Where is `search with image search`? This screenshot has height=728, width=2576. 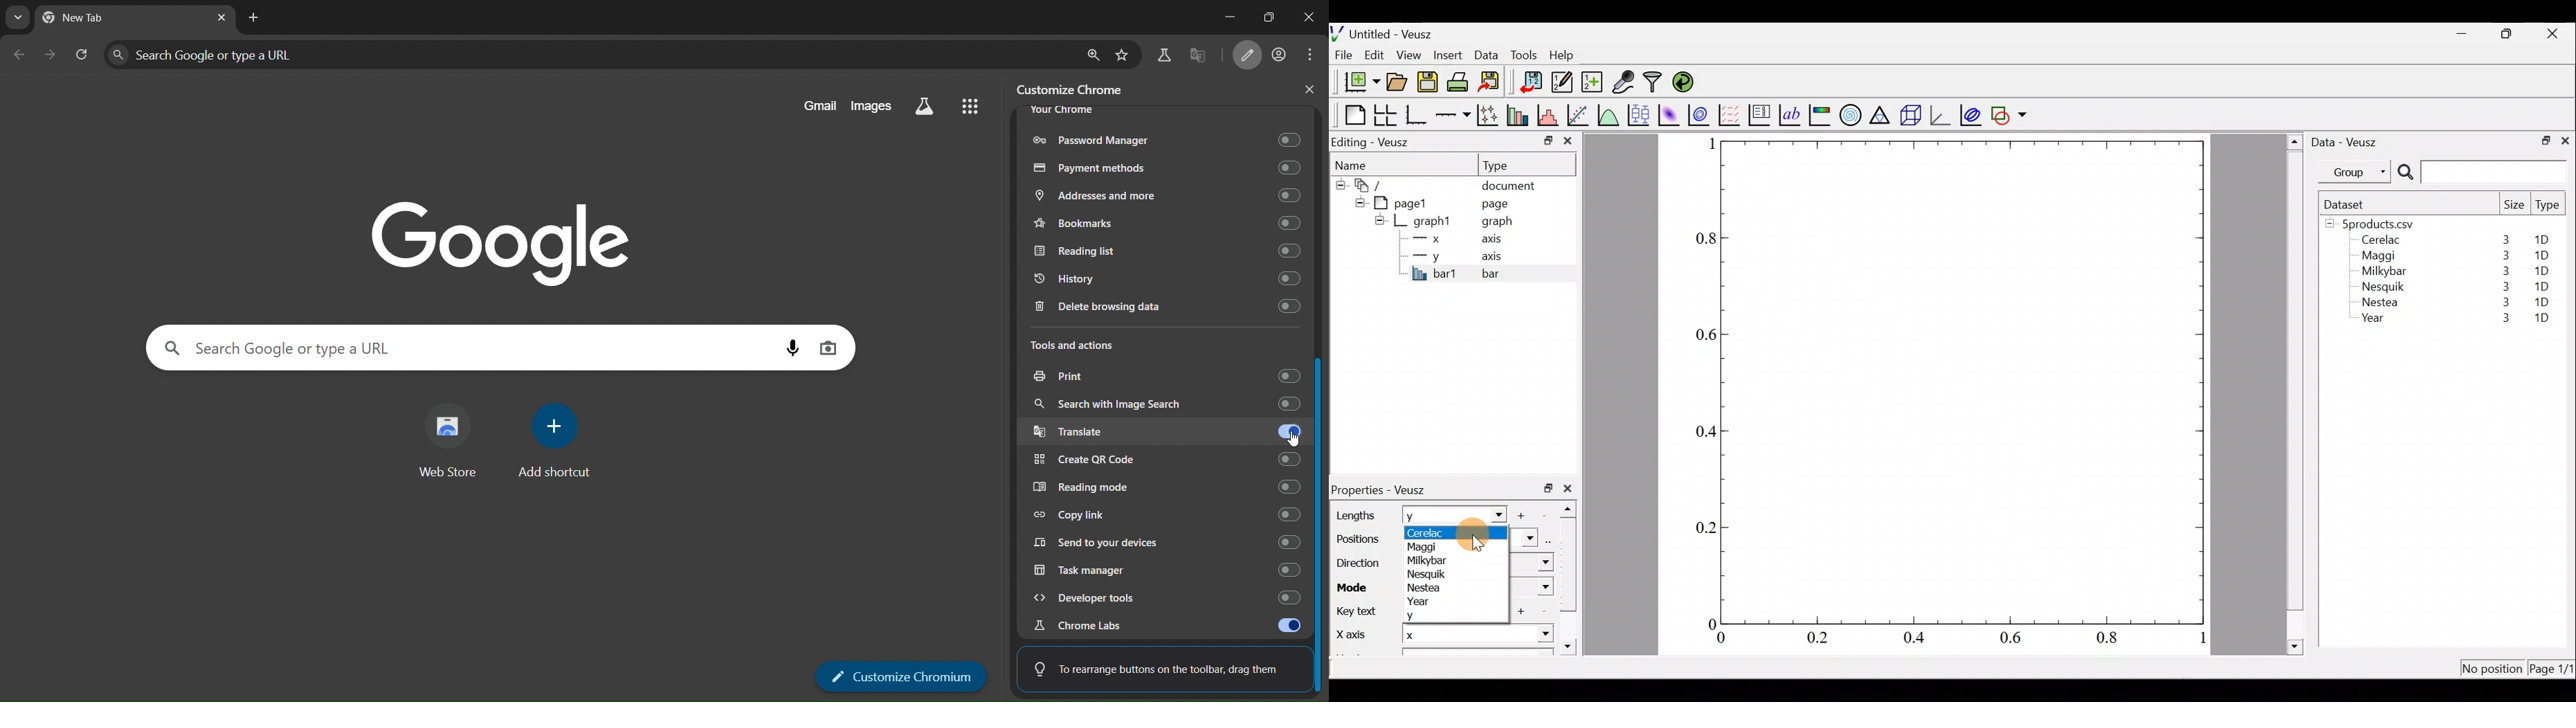
search with image search is located at coordinates (1166, 401).